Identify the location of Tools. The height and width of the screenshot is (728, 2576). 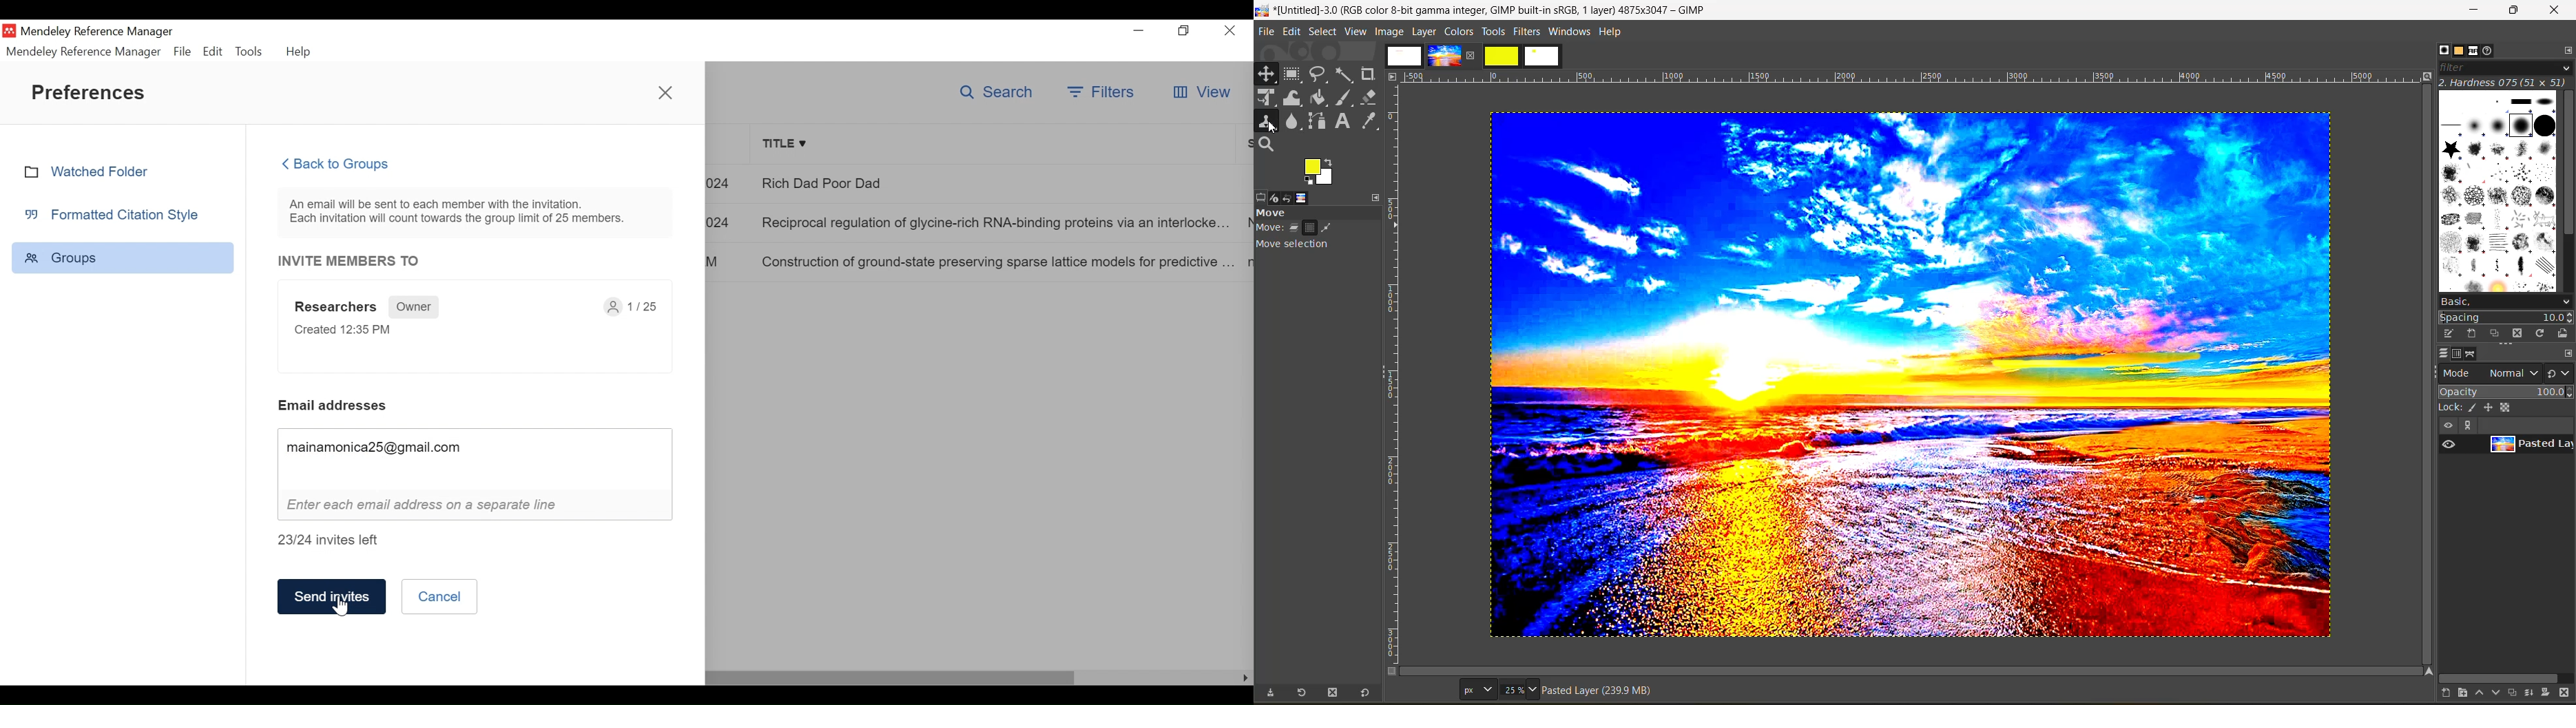
(250, 52).